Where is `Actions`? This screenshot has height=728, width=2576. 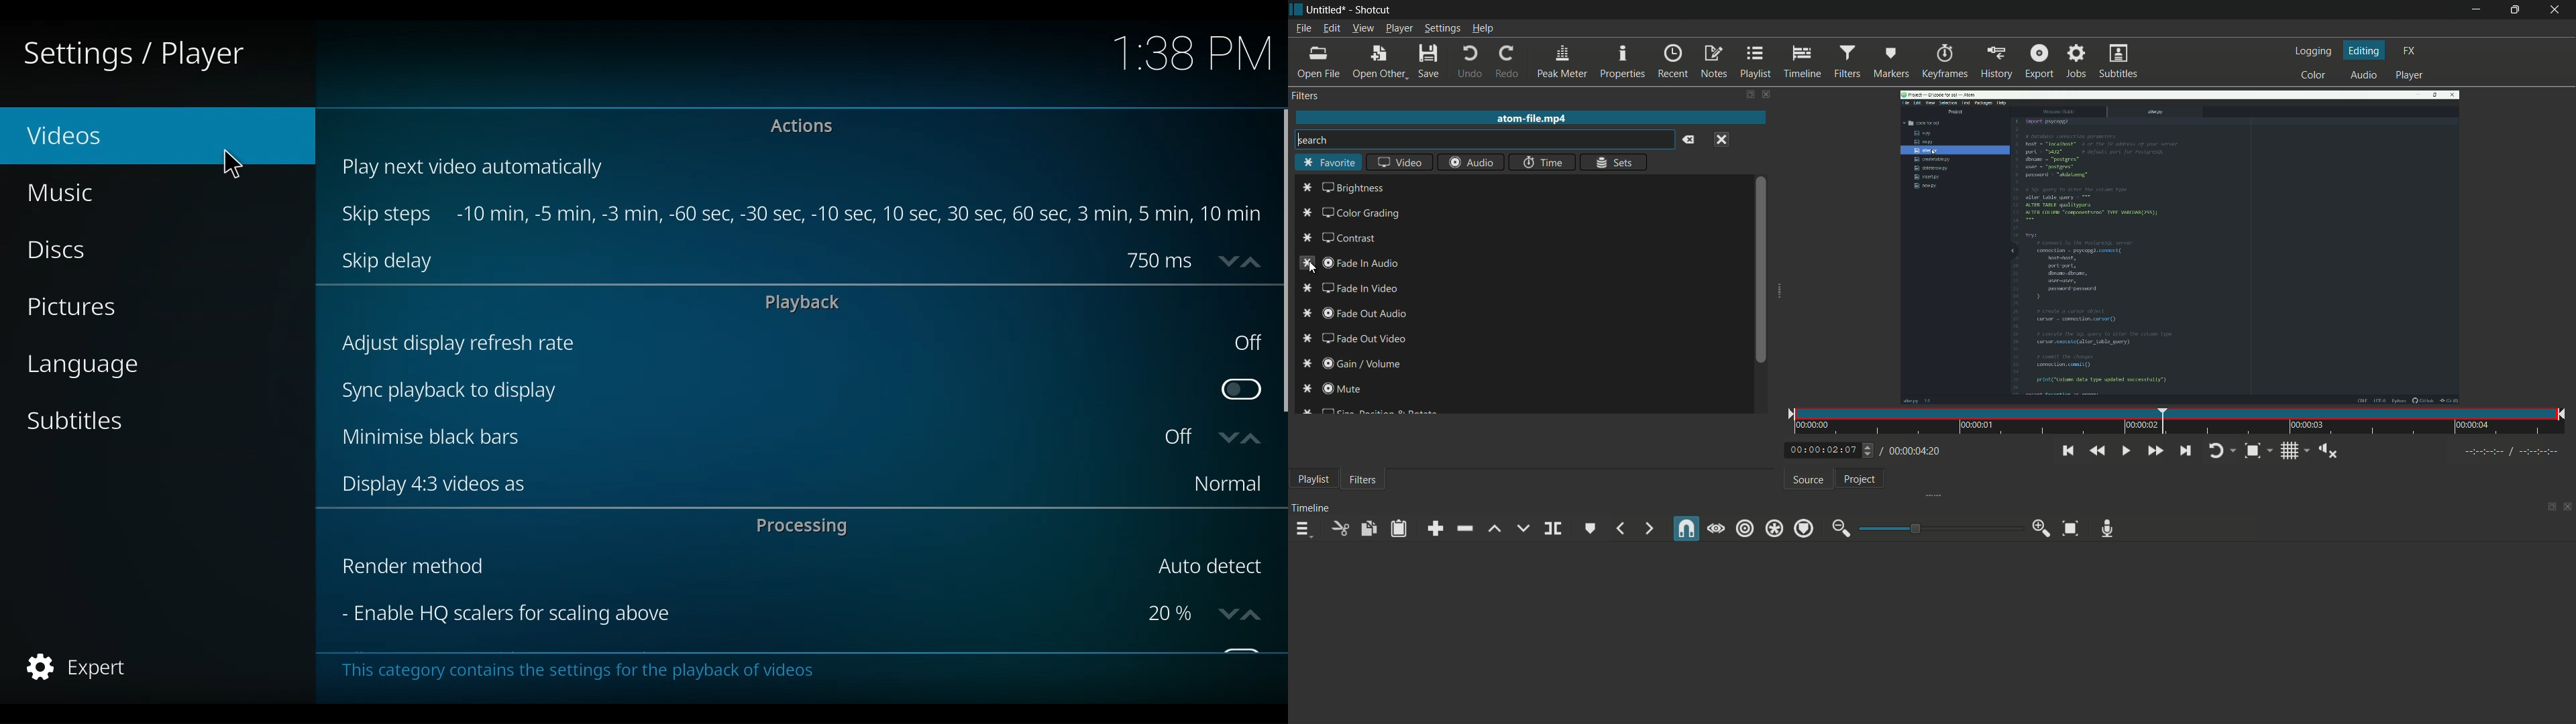
Actions is located at coordinates (802, 126).